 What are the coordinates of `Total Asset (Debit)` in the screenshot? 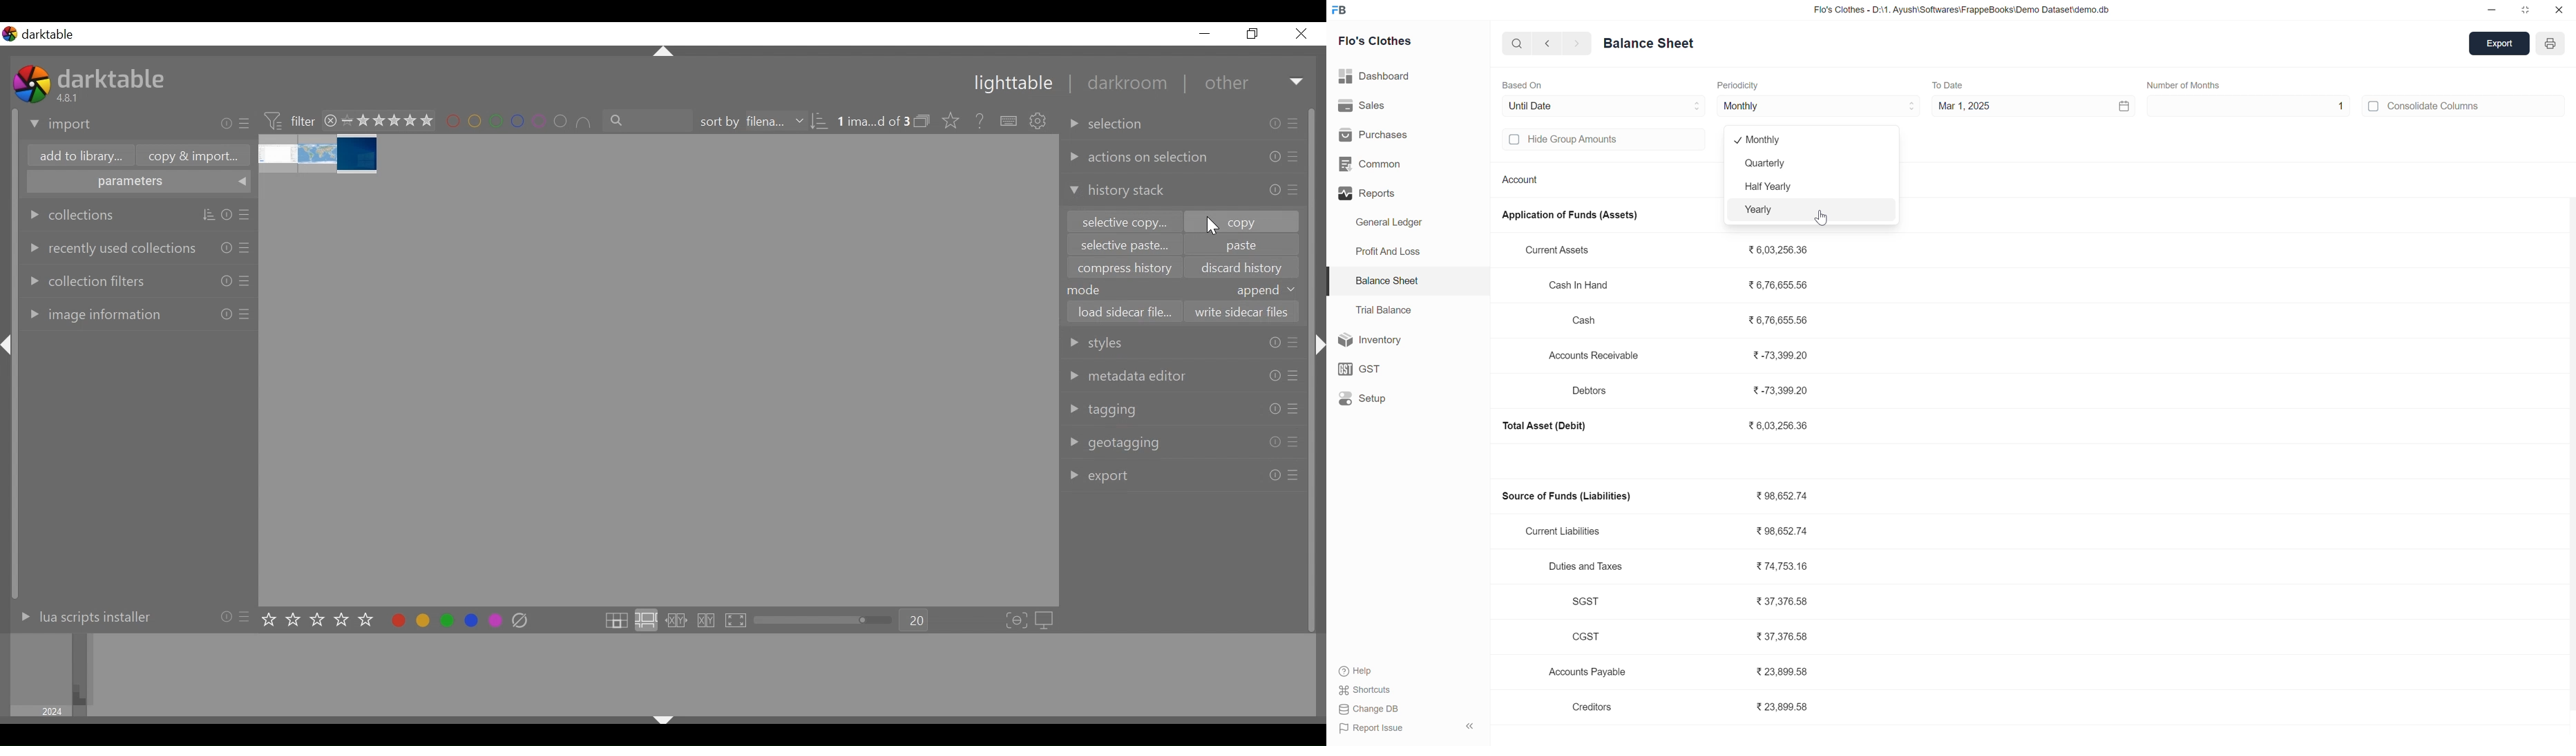 It's located at (1546, 426).